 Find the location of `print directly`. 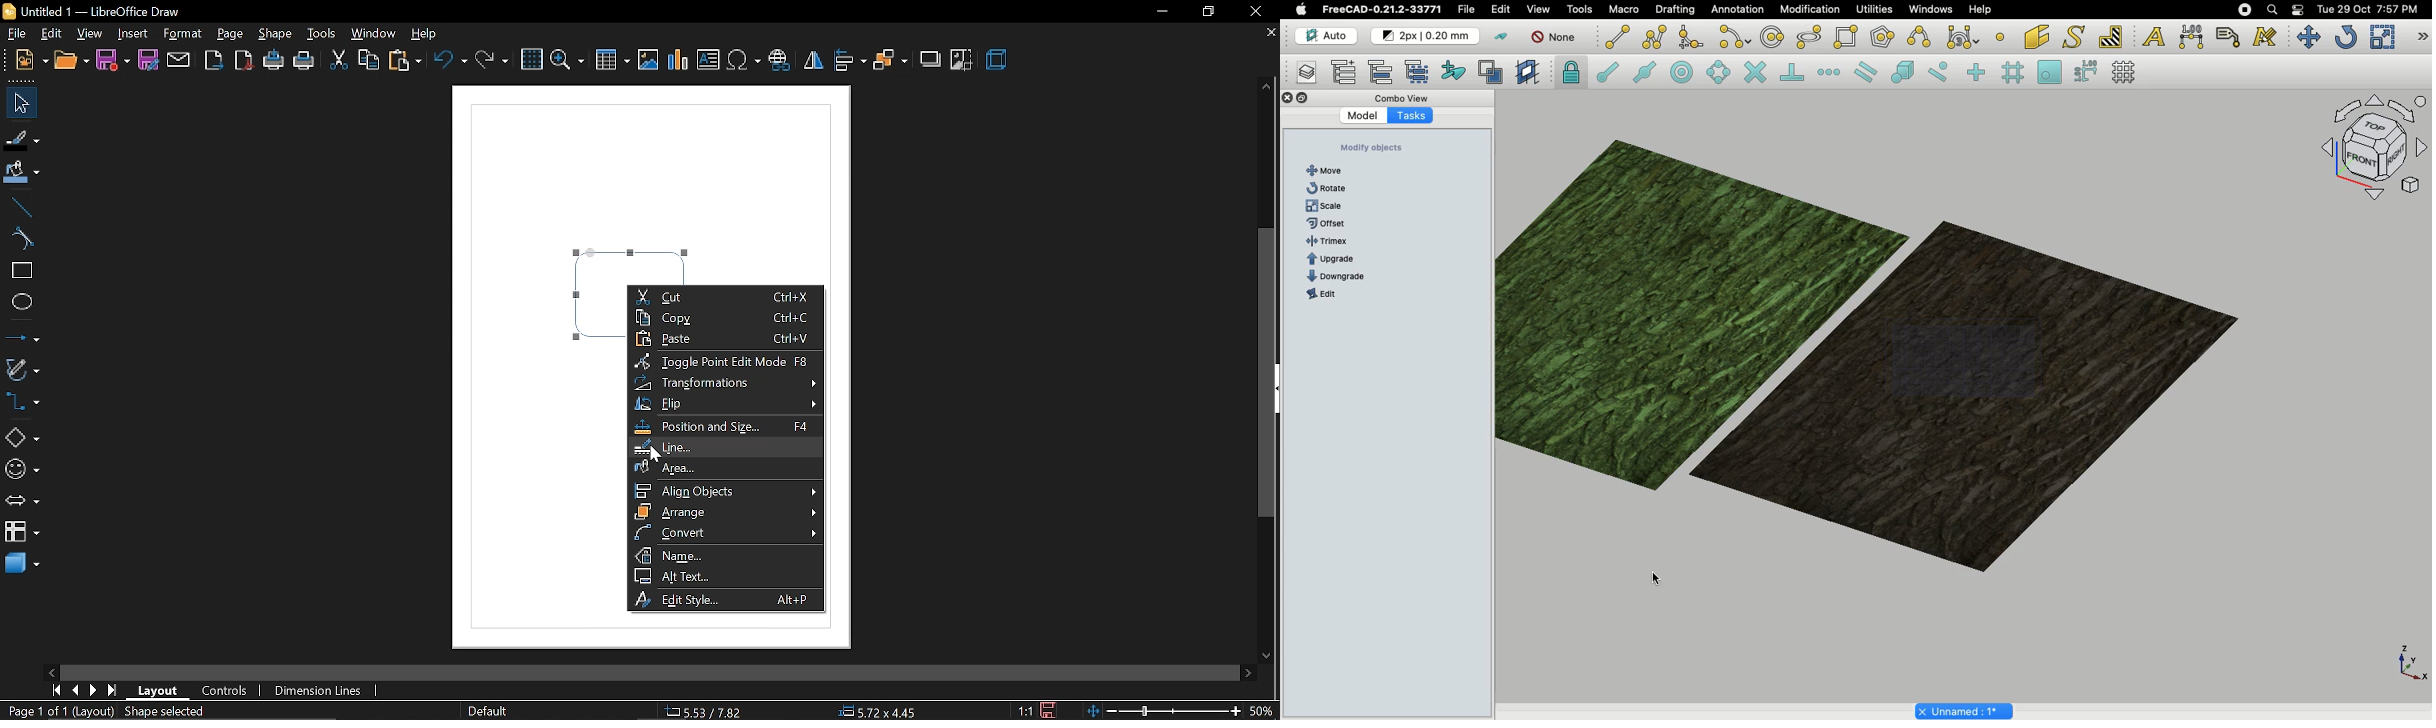

print directly is located at coordinates (274, 62).